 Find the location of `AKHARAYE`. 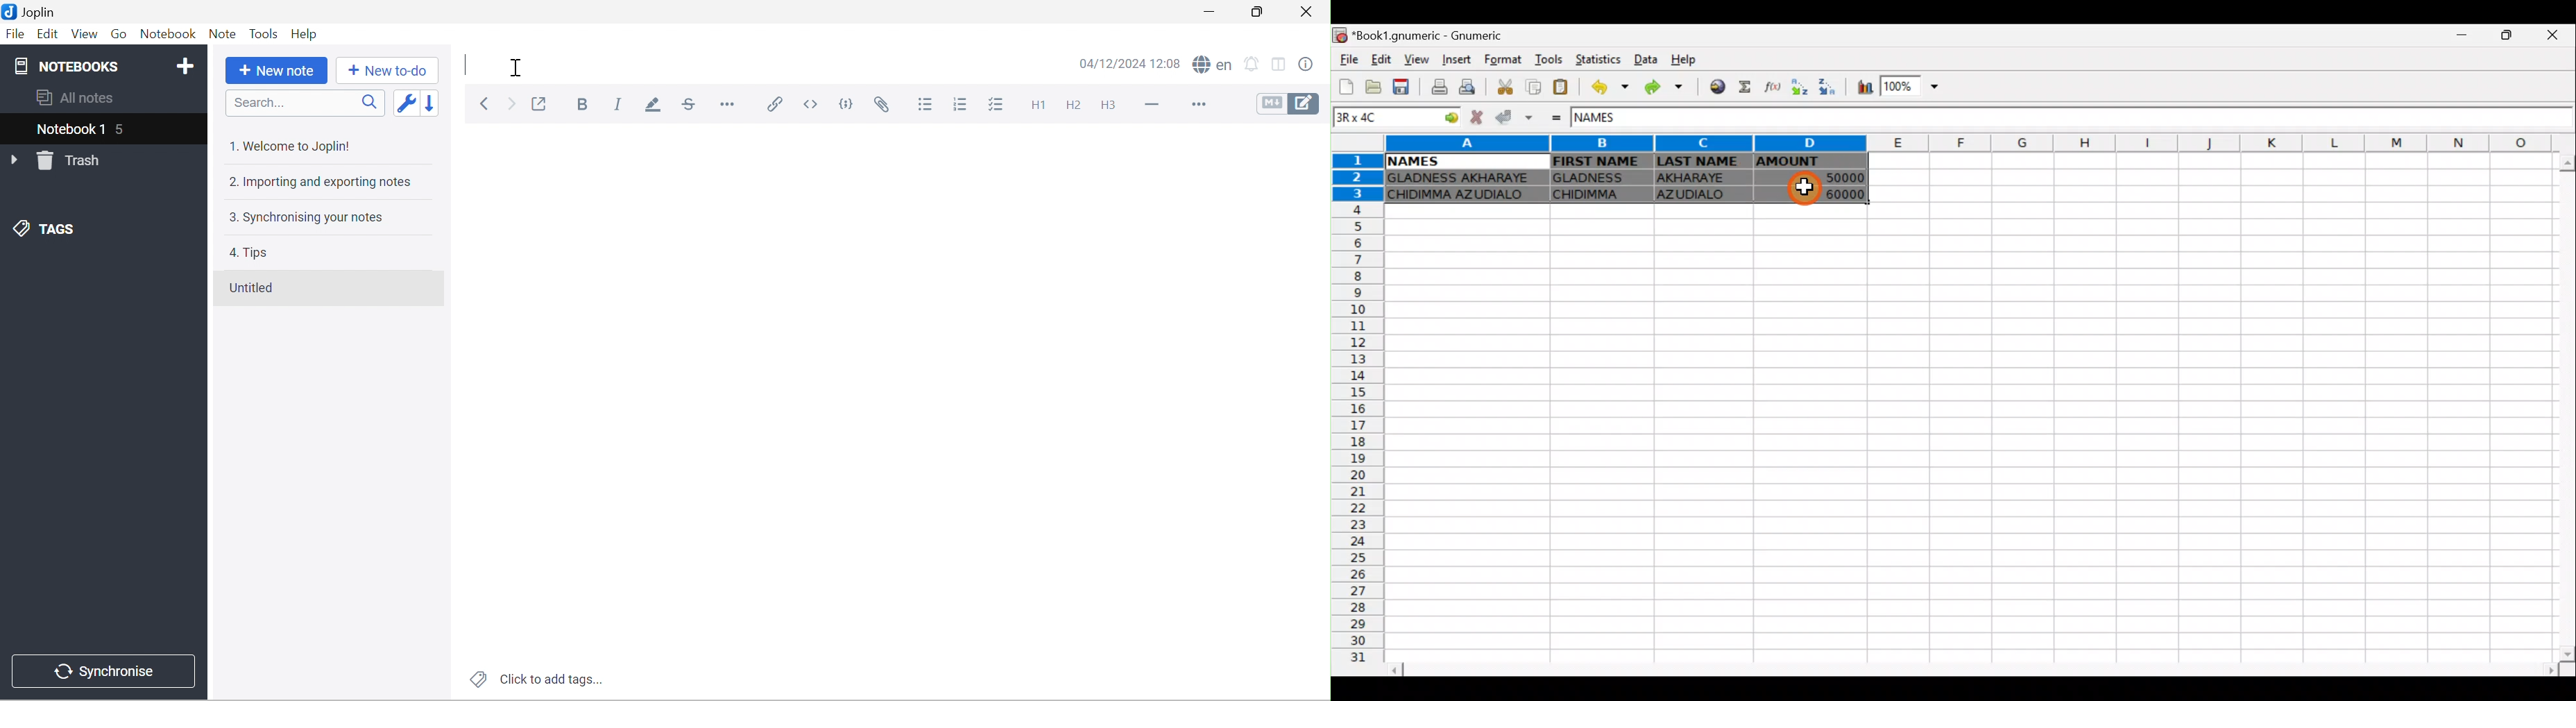

AKHARAYE is located at coordinates (1702, 180).